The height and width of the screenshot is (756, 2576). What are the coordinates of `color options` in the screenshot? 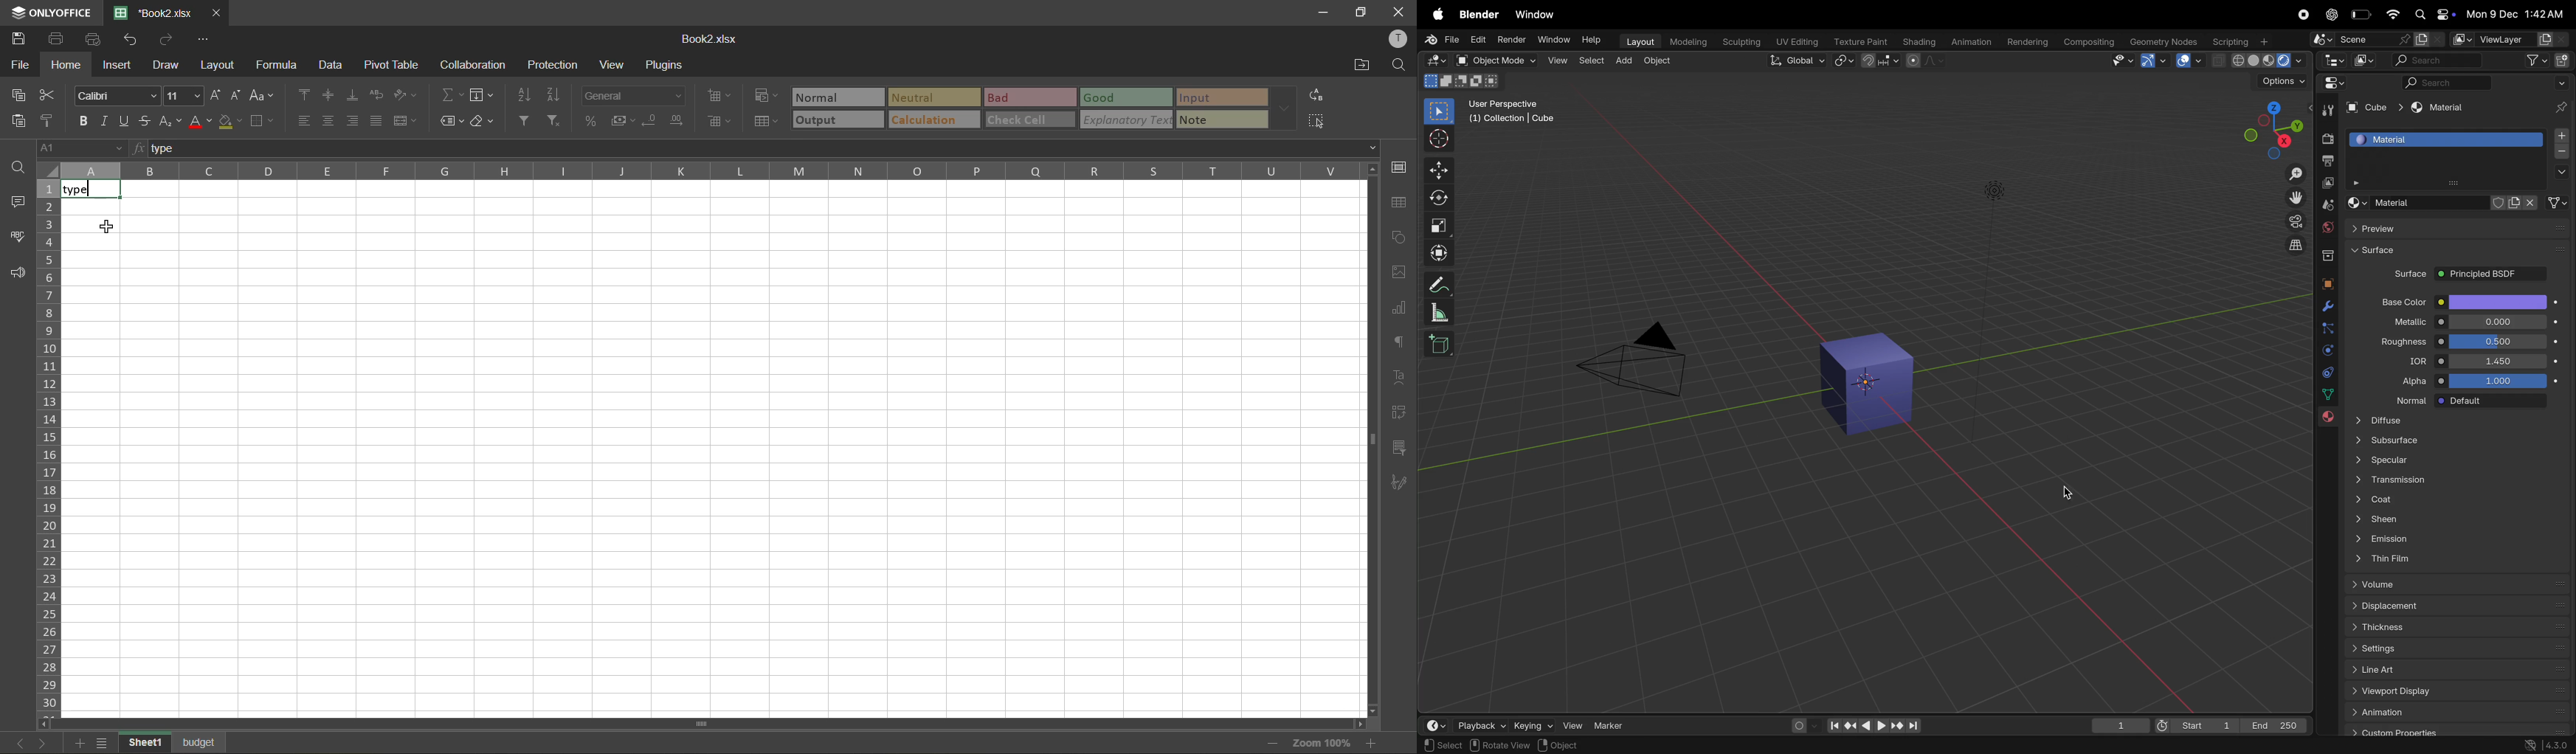 It's located at (2499, 302).